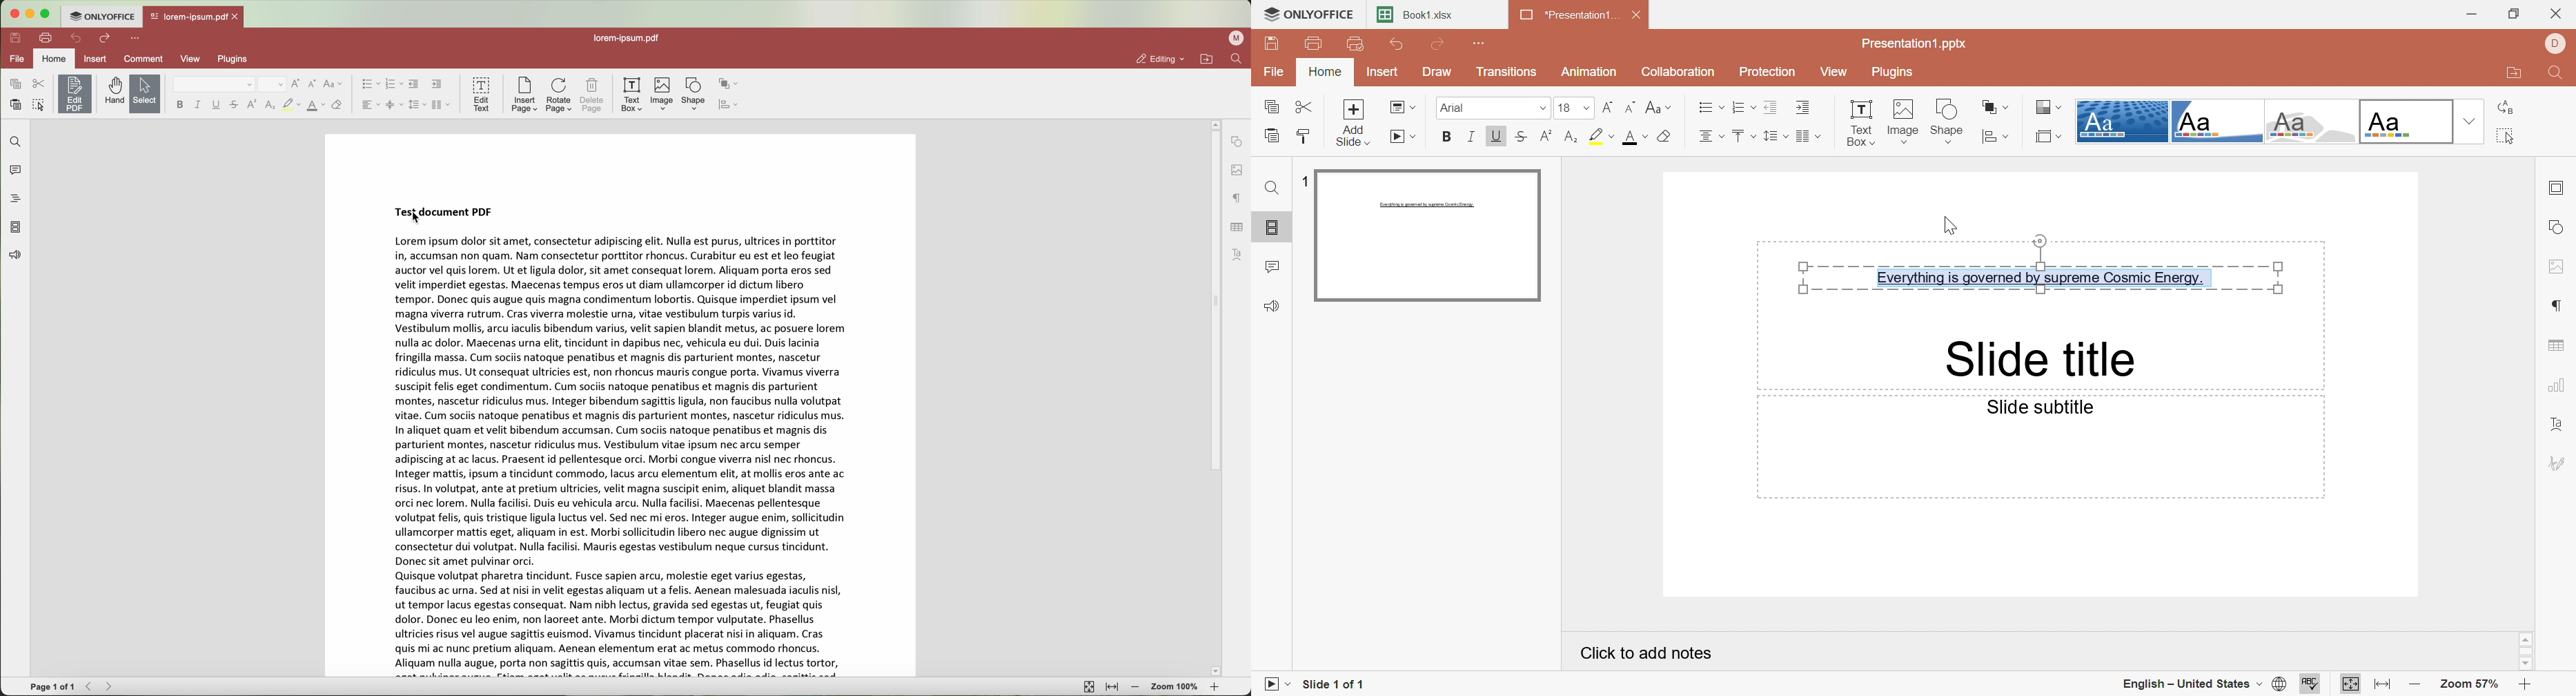 This screenshot has width=2576, height=700. I want to click on Customize Quick Access Toolbar, so click(1485, 44).